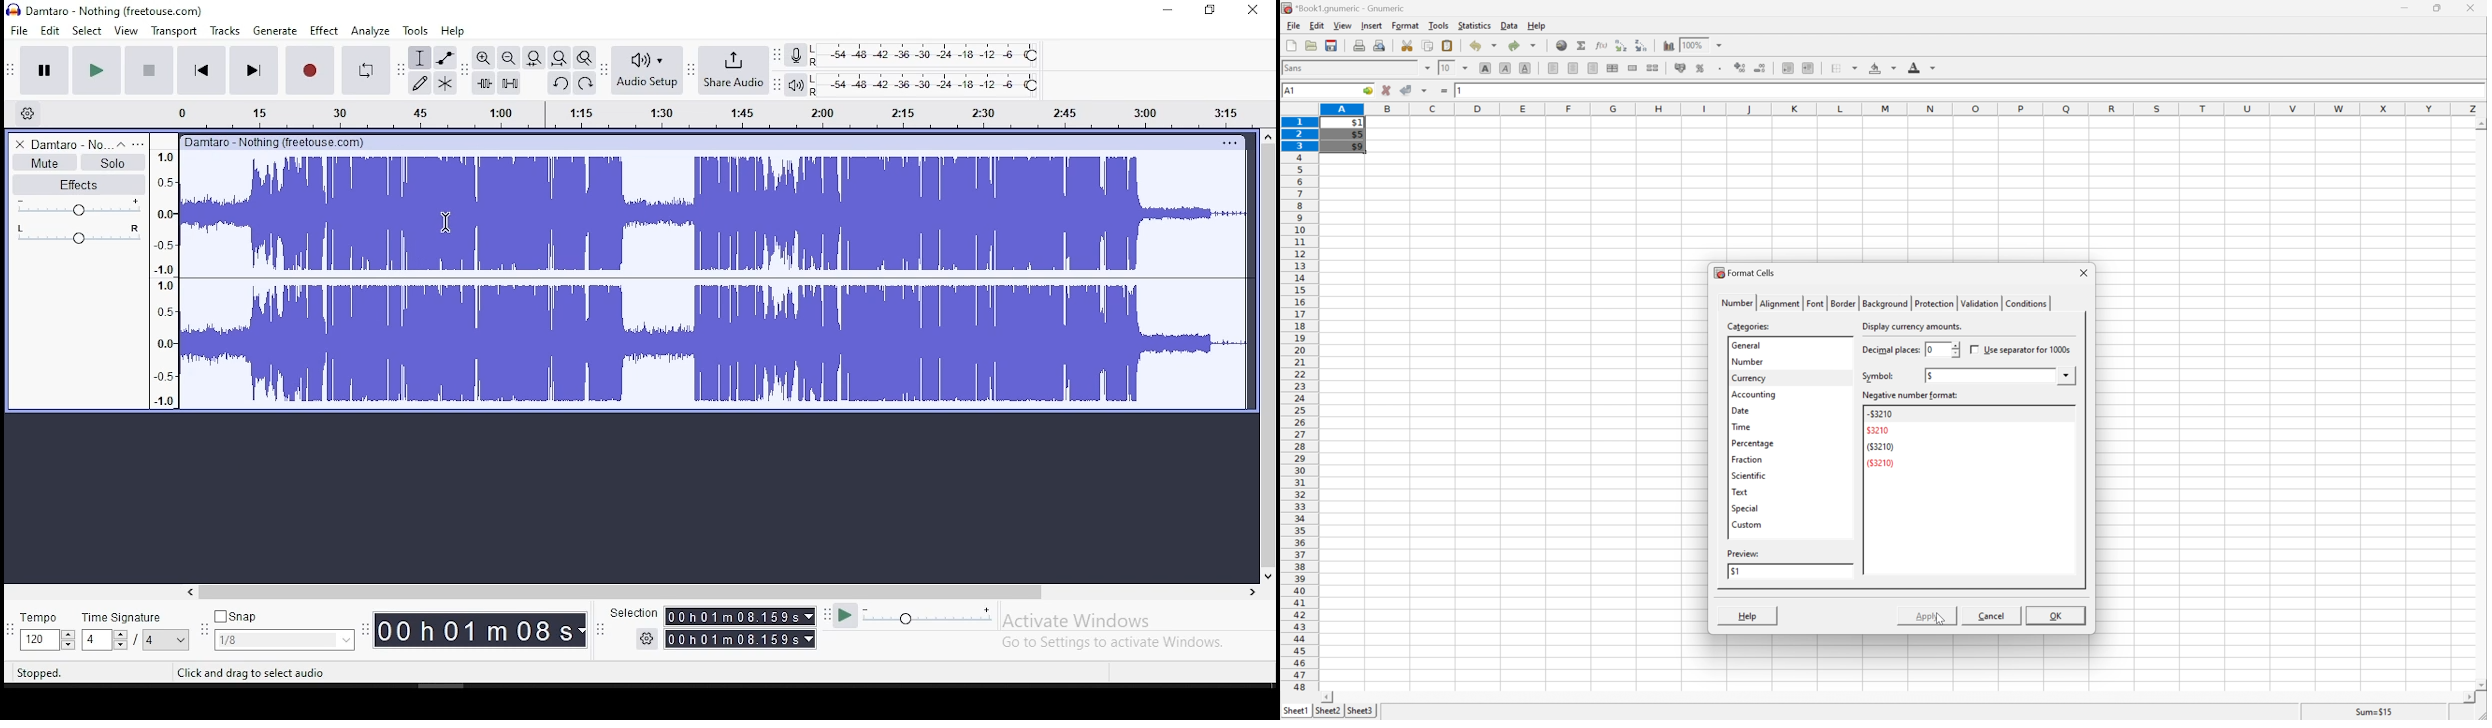  I want to click on cursor, so click(1940, 619).